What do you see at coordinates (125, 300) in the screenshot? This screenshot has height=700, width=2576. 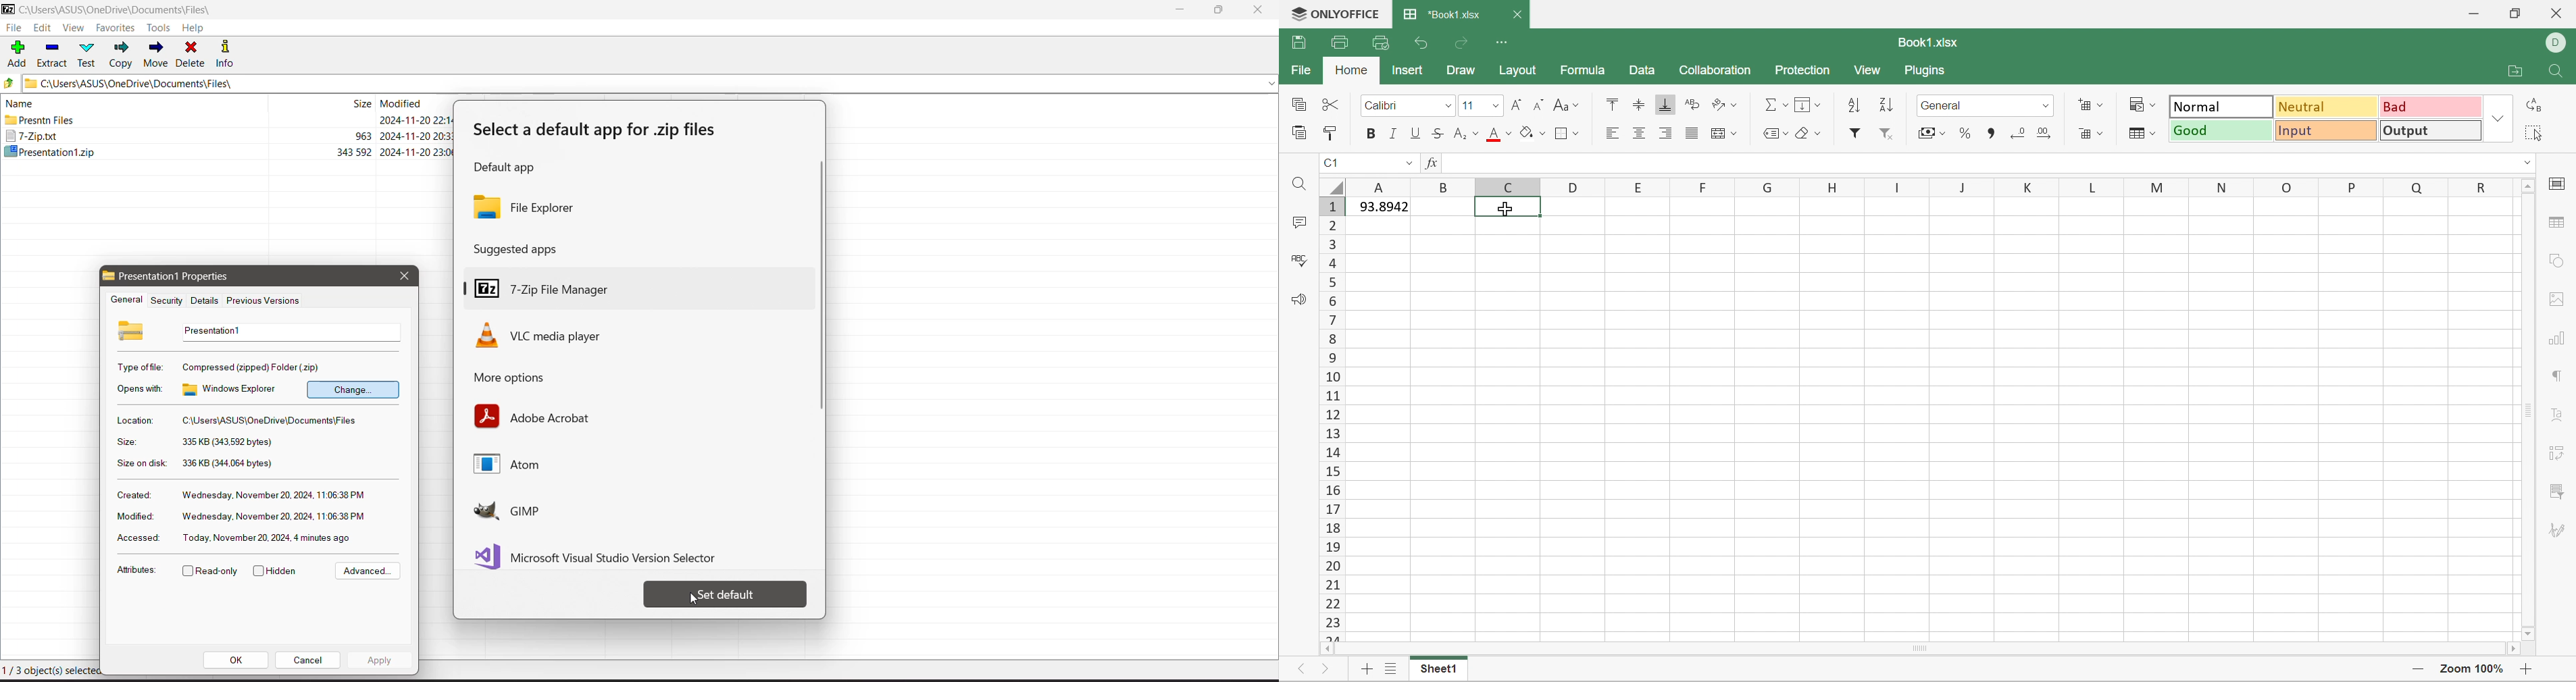 I see `General` at bounding box center [125, 300].